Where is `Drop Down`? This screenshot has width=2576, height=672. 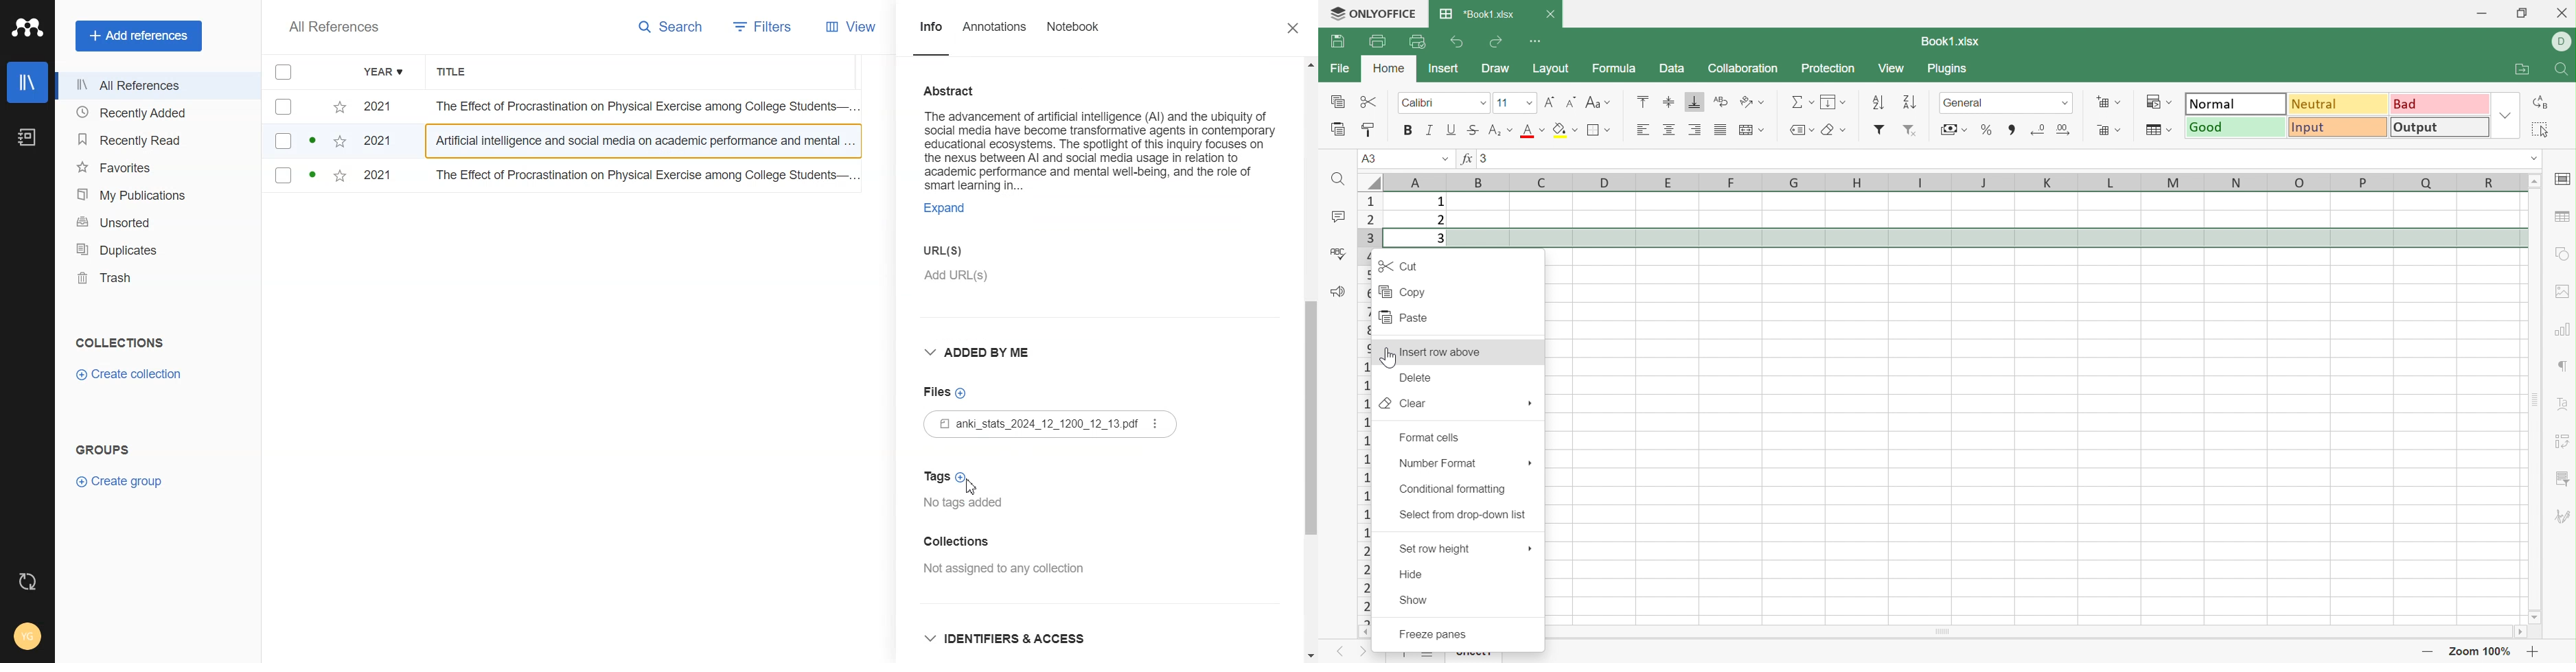 Drop Down is located at coordinates (2529, 159).